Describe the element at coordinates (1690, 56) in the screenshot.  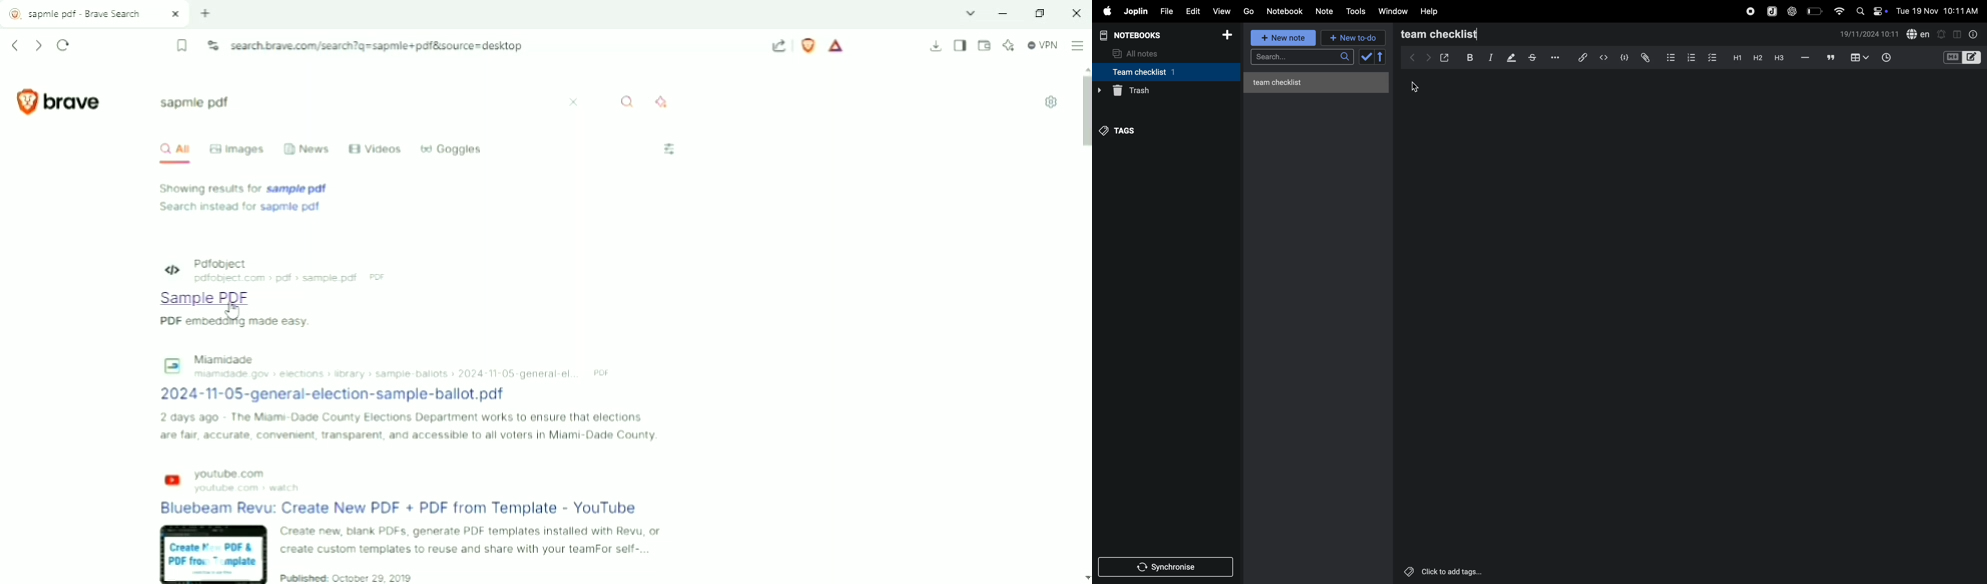
I see `numbered list` at that location.